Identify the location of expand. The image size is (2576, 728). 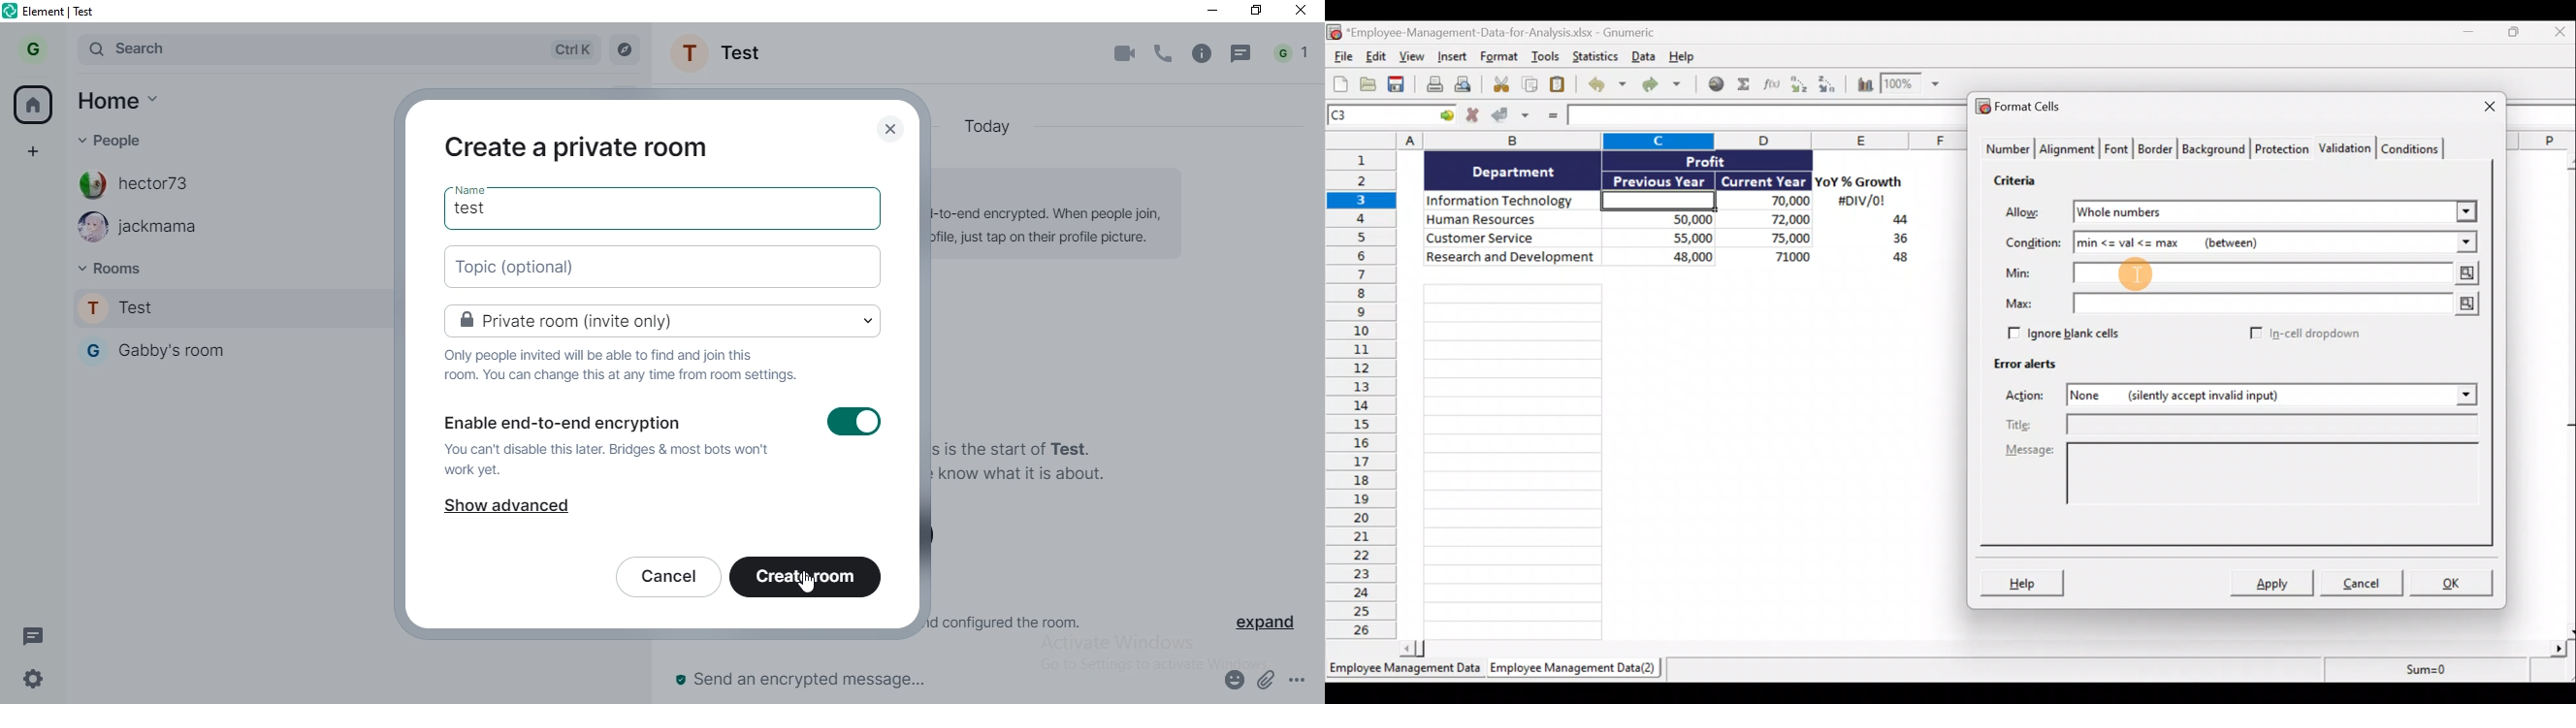
(1265, 624).